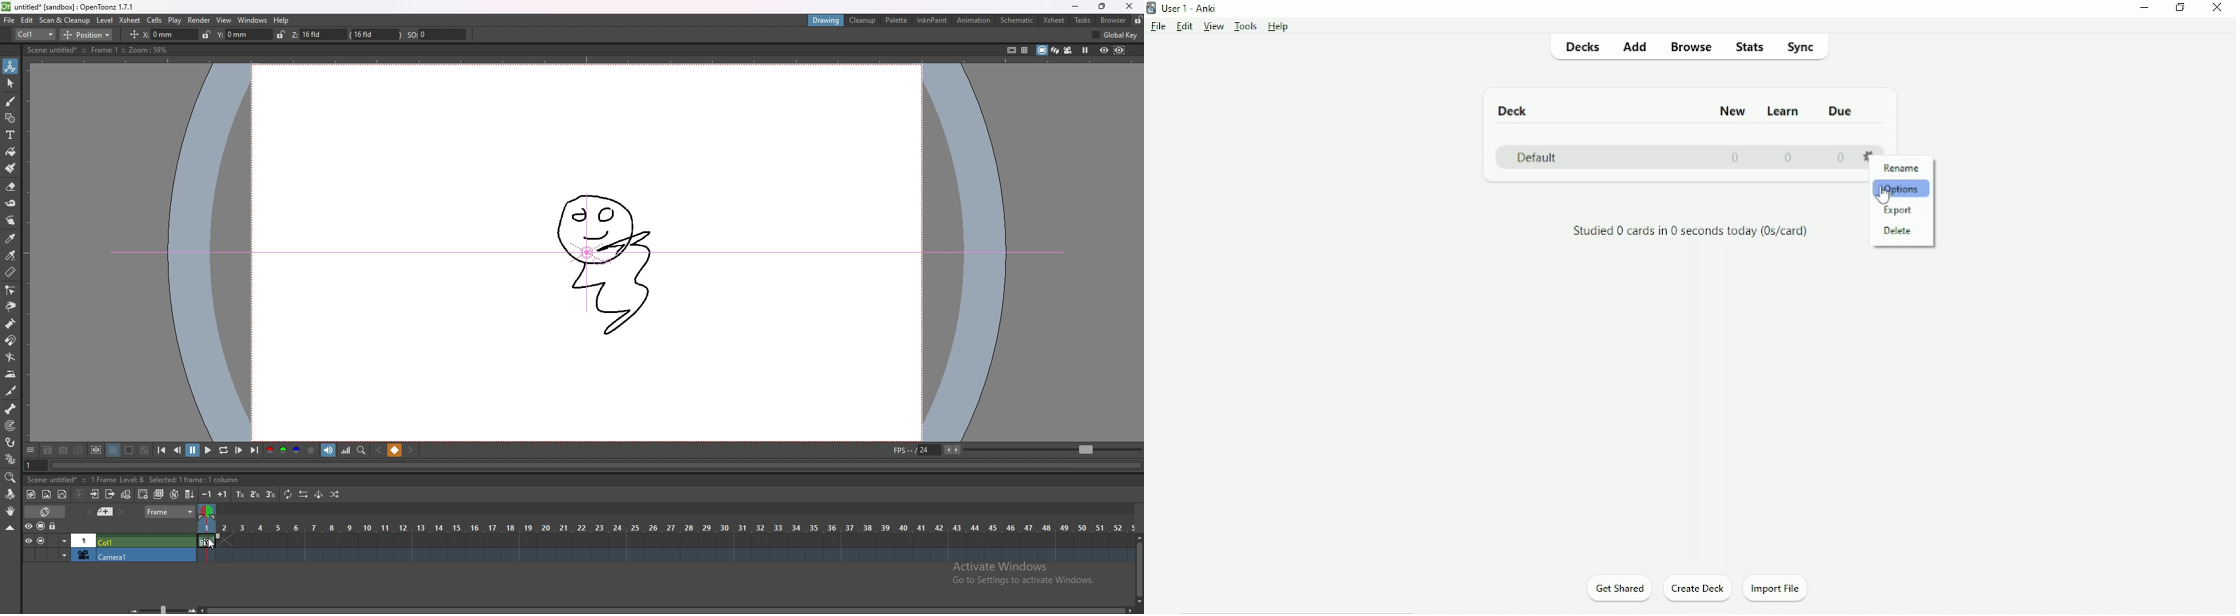  I want to click on View, so click(1212, 27).